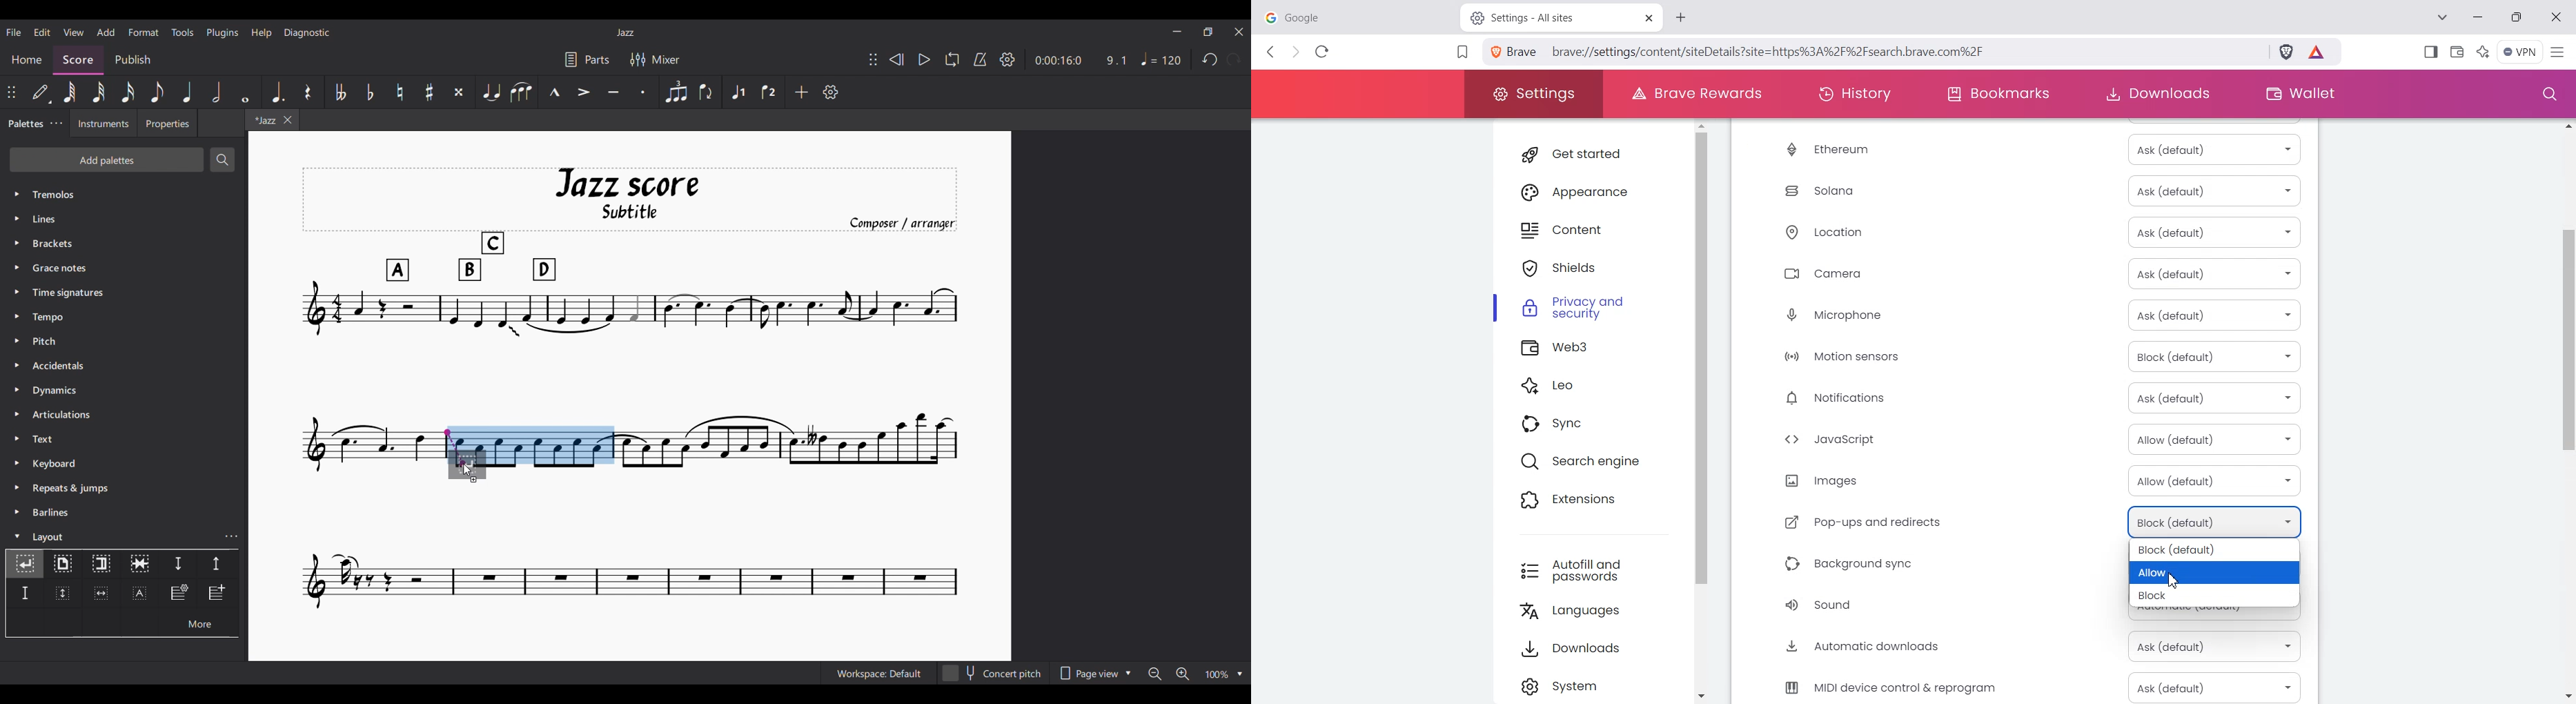 The image size is (2576, 728). Describe the element at coordinates (1598, 687) in the screenshot. I see `Settings` at that location.